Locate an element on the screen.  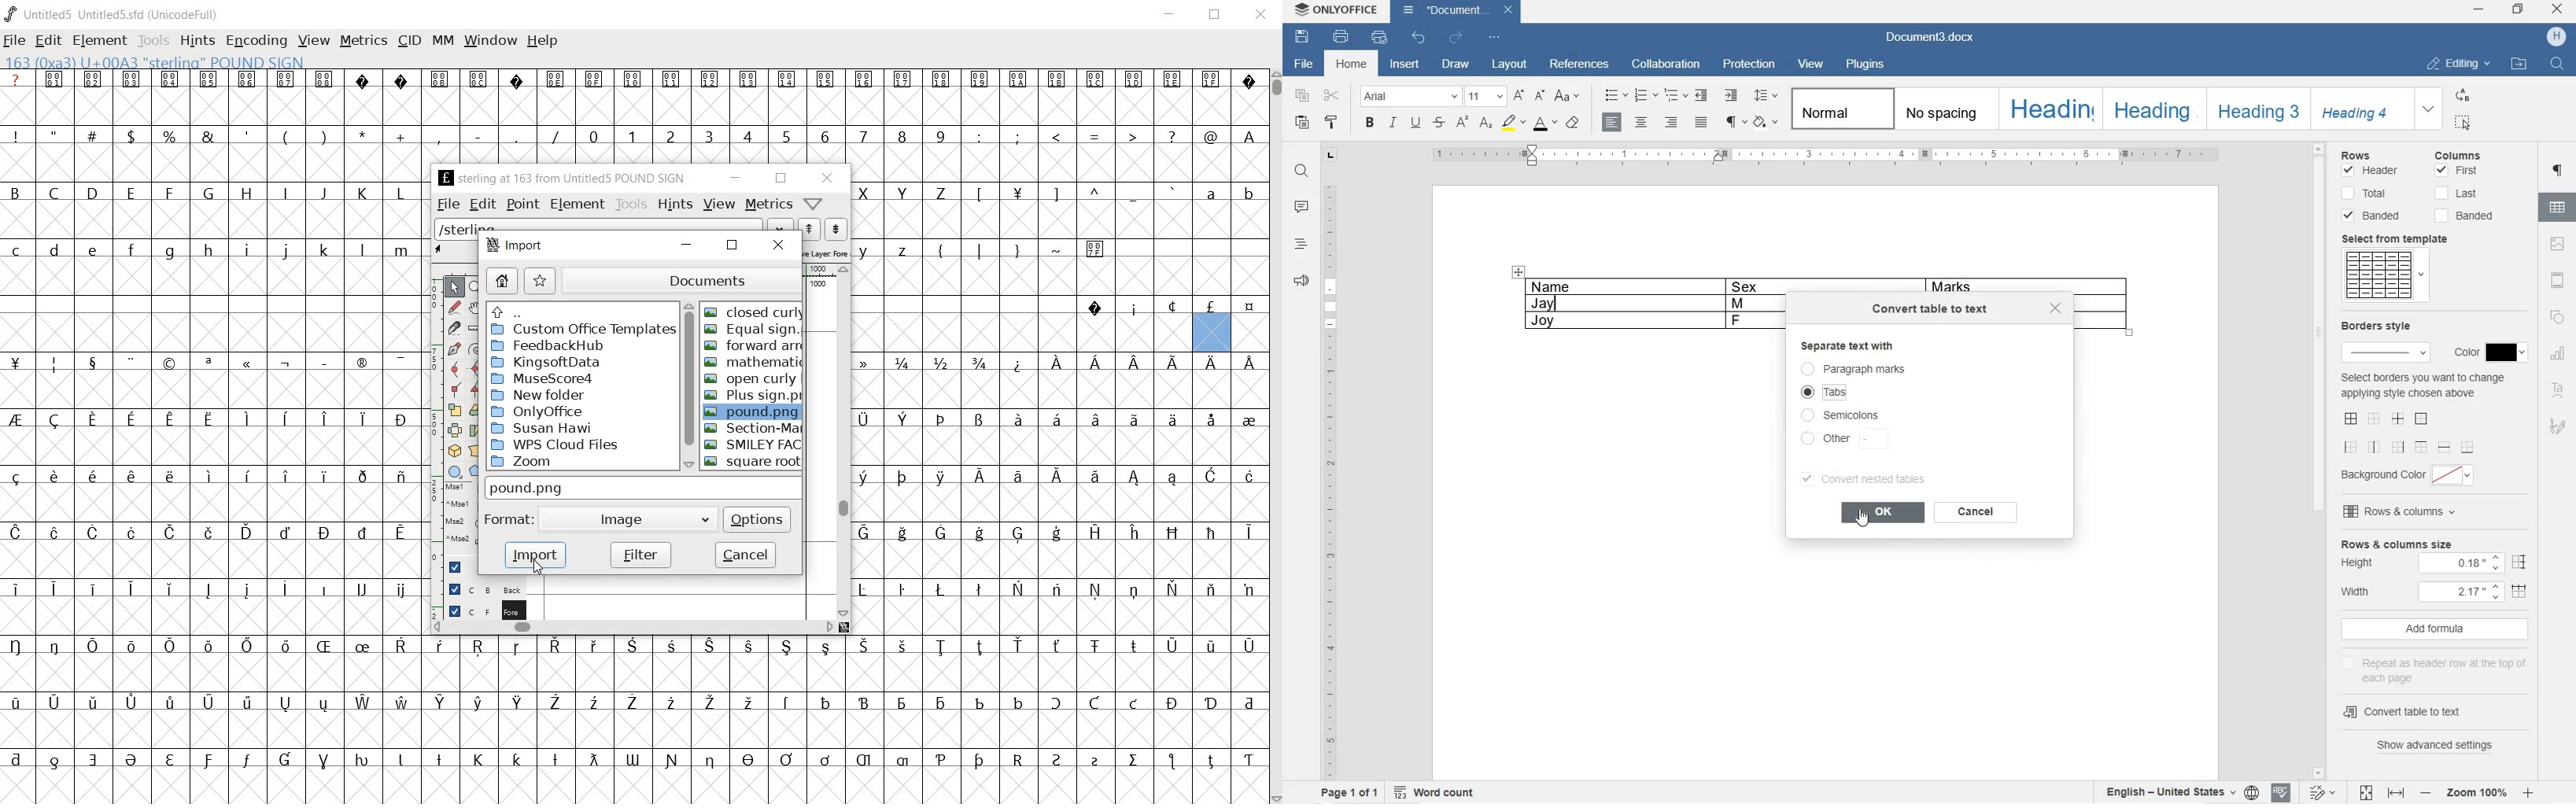
Symbol is located at coordinates (20, 420).